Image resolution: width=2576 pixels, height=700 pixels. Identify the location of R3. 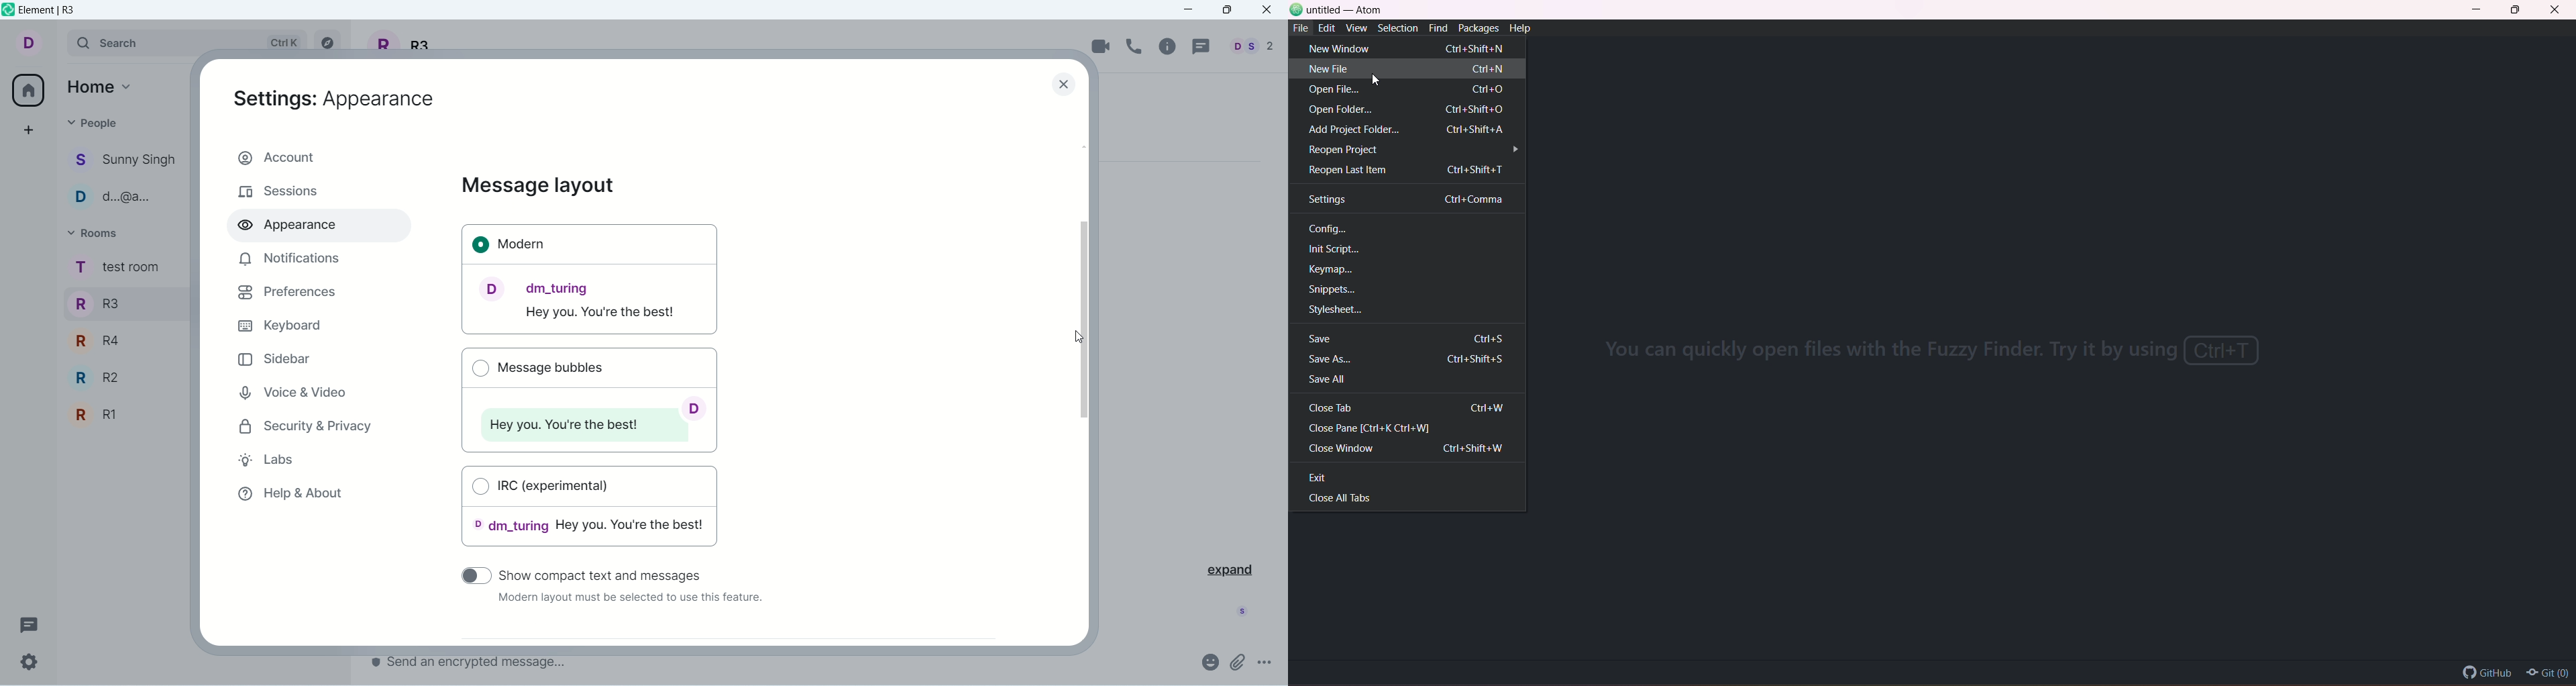
(123, 302).